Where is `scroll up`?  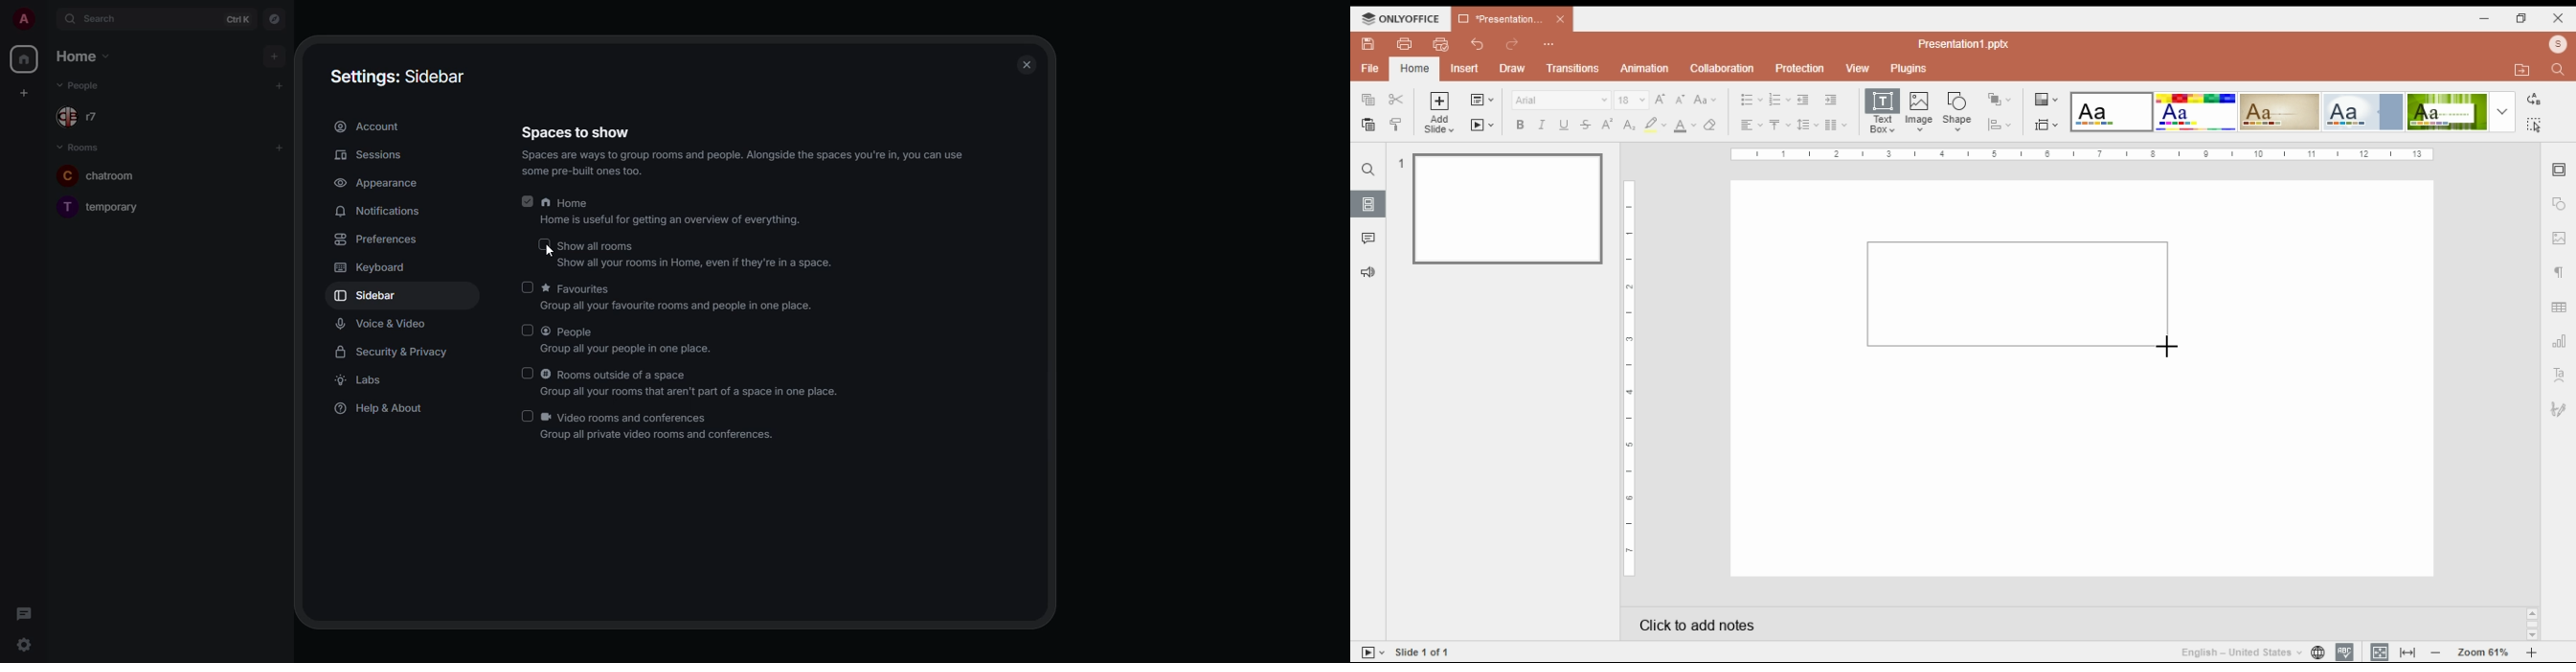 scroll up is located at coordinates (2532, 614).